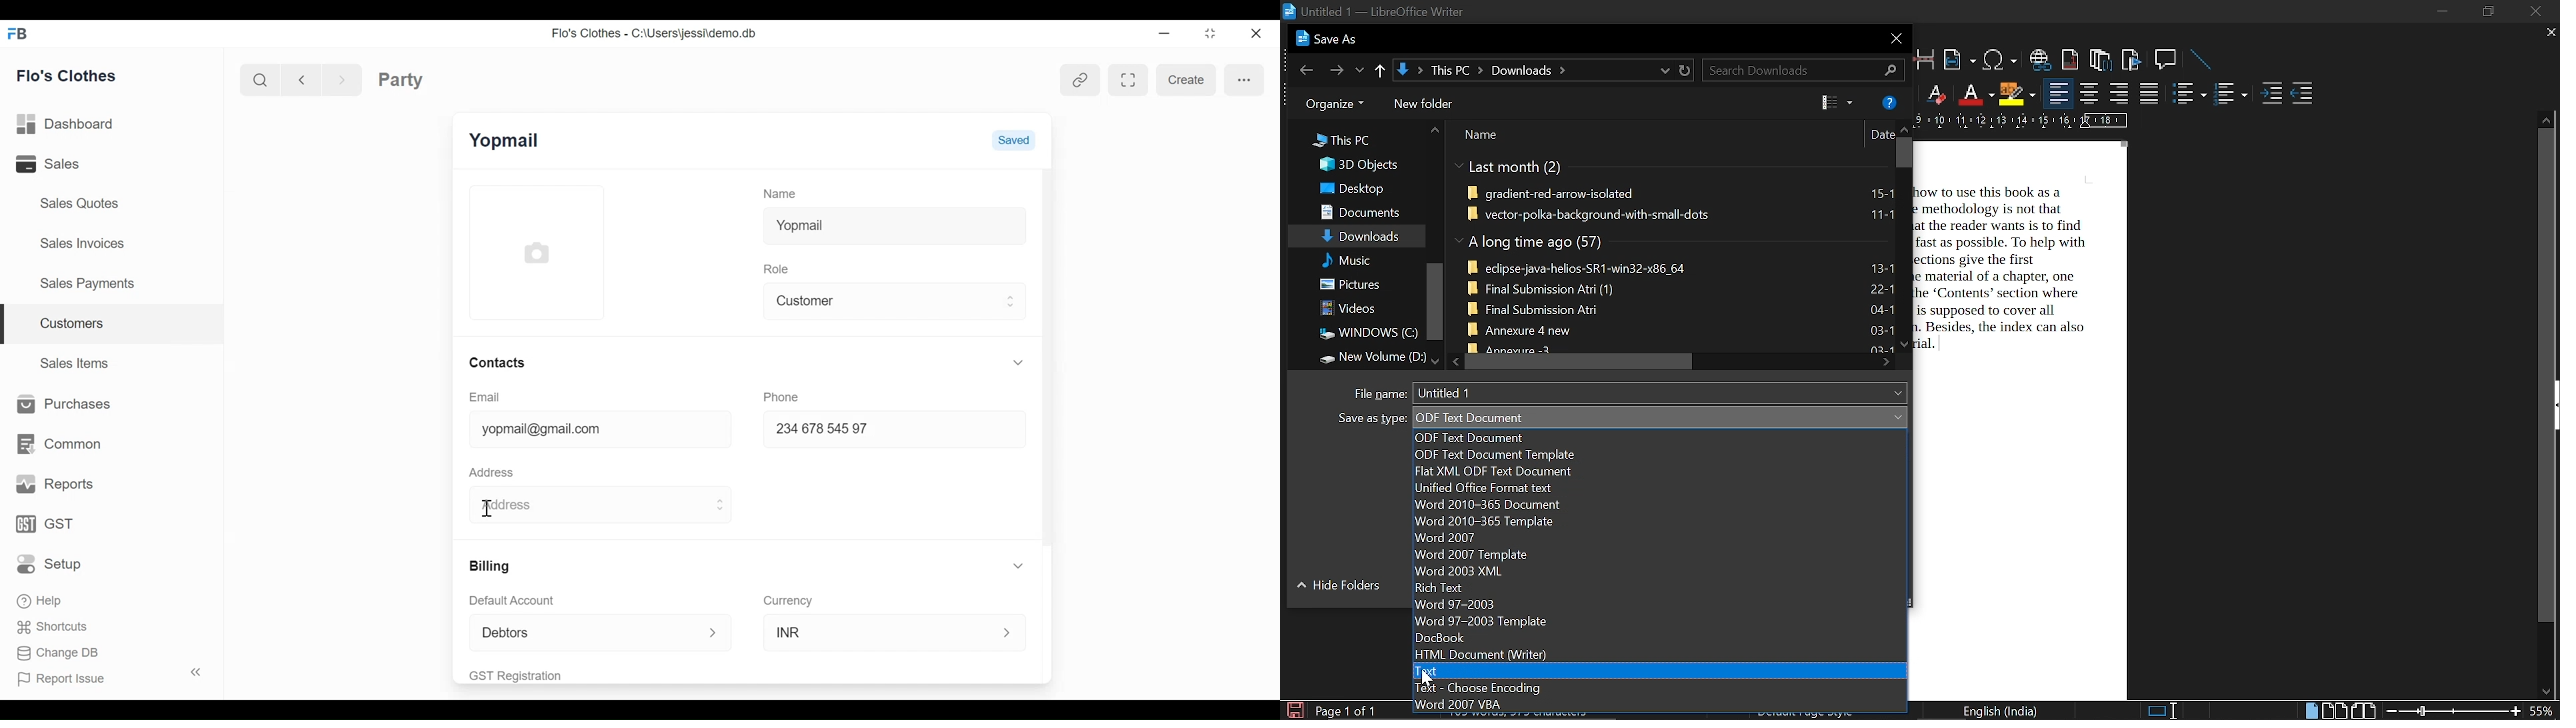 This screenshot has width=2576, height=728. What do you see at coordinates (1660, 688) in the screenshot?
I see `text choose ending` at bounding box center [1660, 688].